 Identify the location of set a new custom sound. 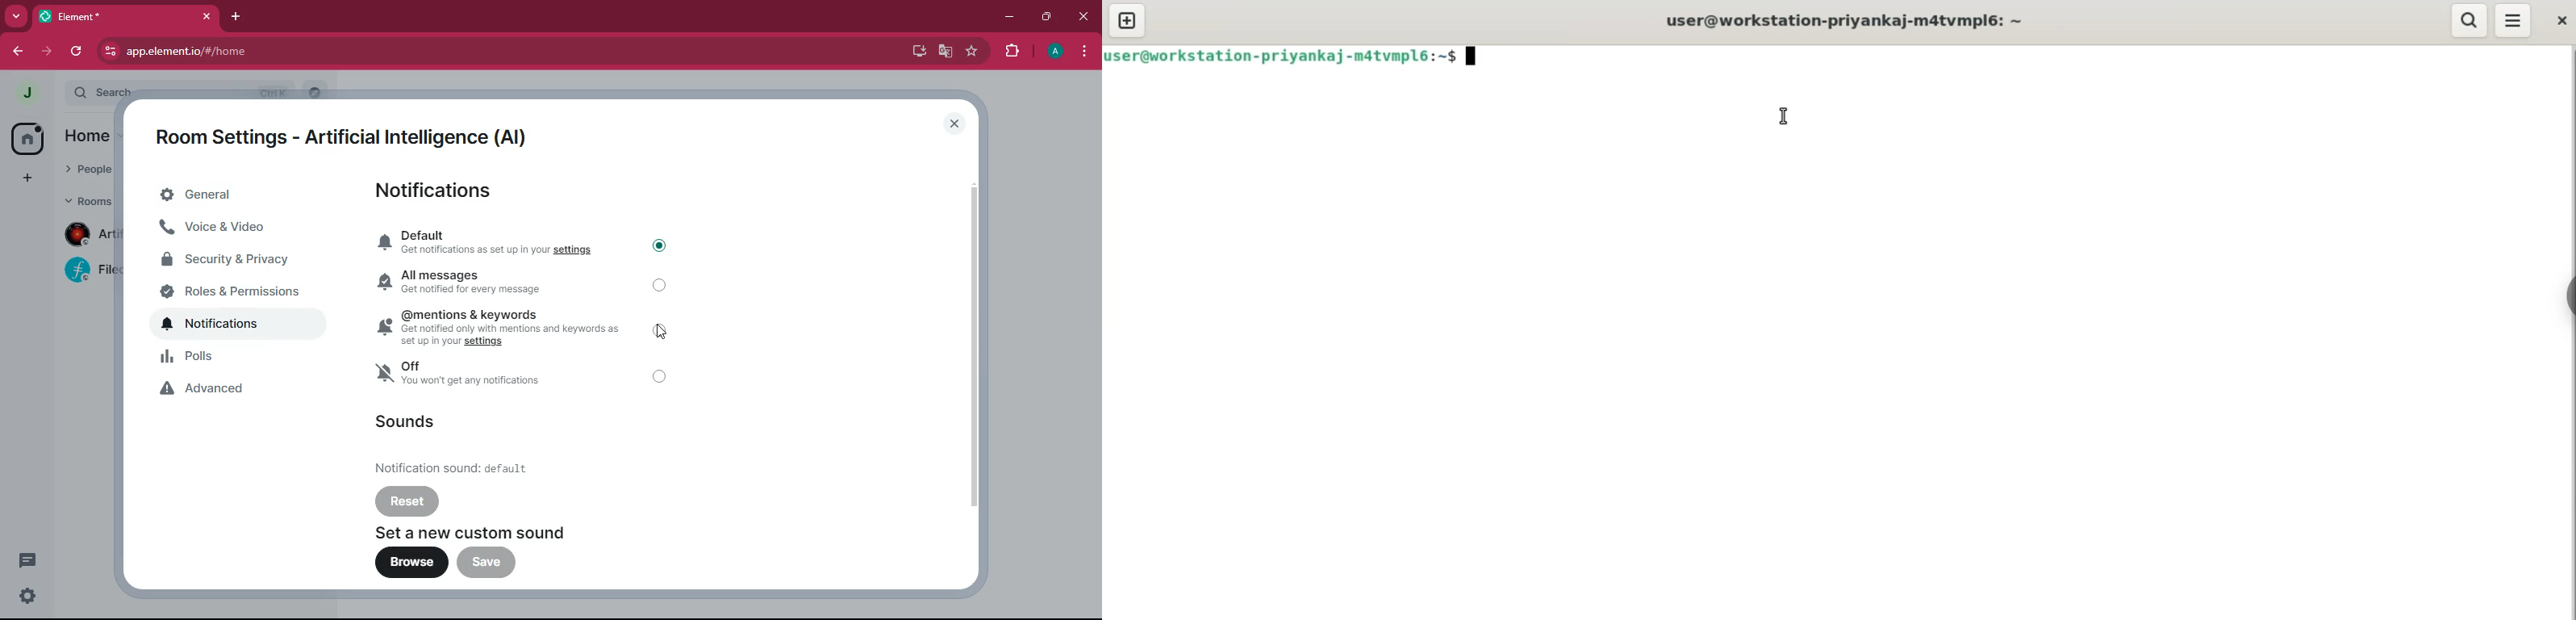
(488, 532).